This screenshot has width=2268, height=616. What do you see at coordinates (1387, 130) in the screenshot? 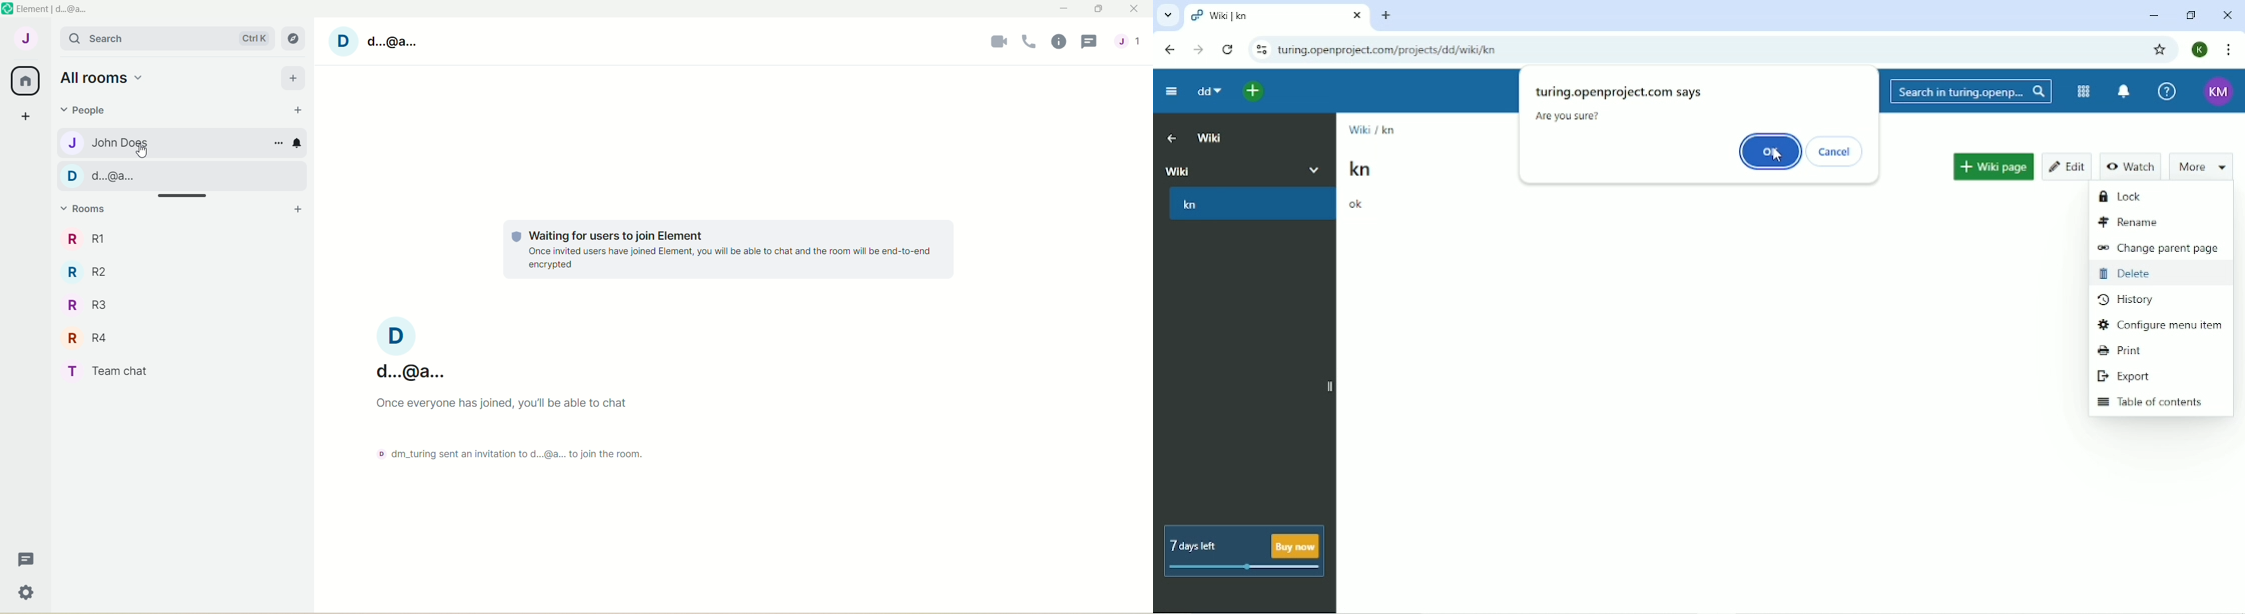
I see `kn` at bounding box center [1387, 130].